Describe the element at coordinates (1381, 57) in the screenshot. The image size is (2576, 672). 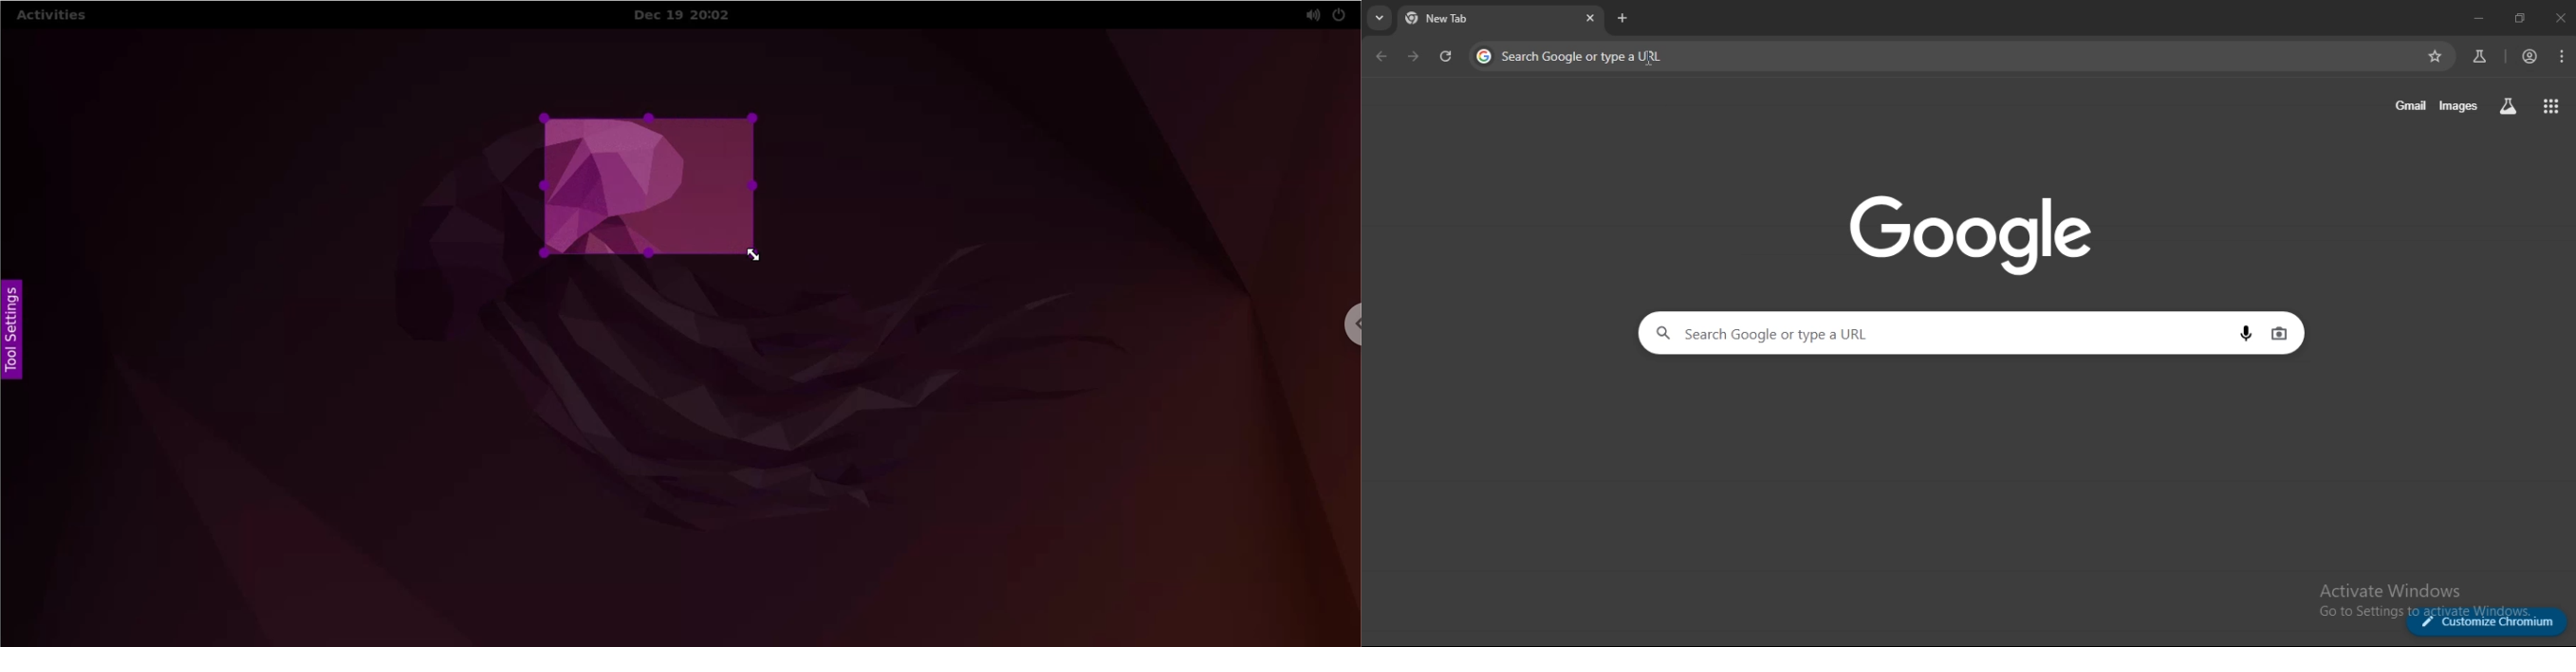
I see `go back one page` at that location.